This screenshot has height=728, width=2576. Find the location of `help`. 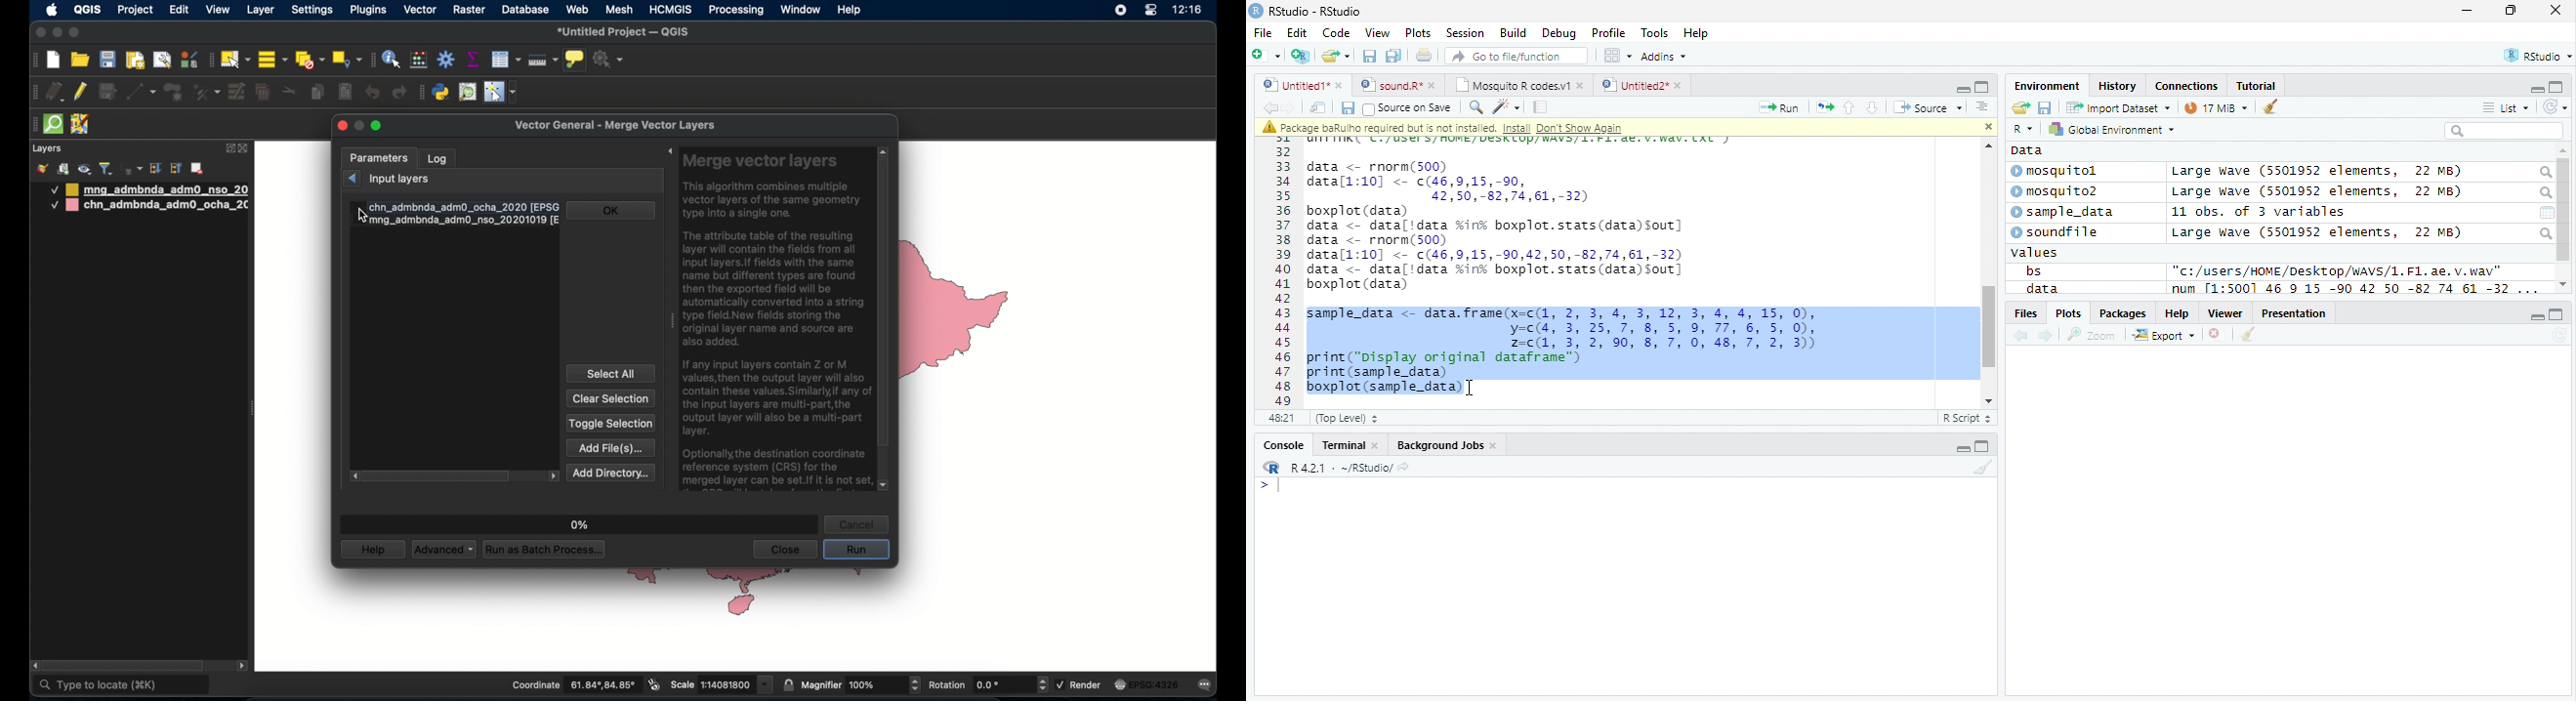

help is located at coordinates (373, 549).